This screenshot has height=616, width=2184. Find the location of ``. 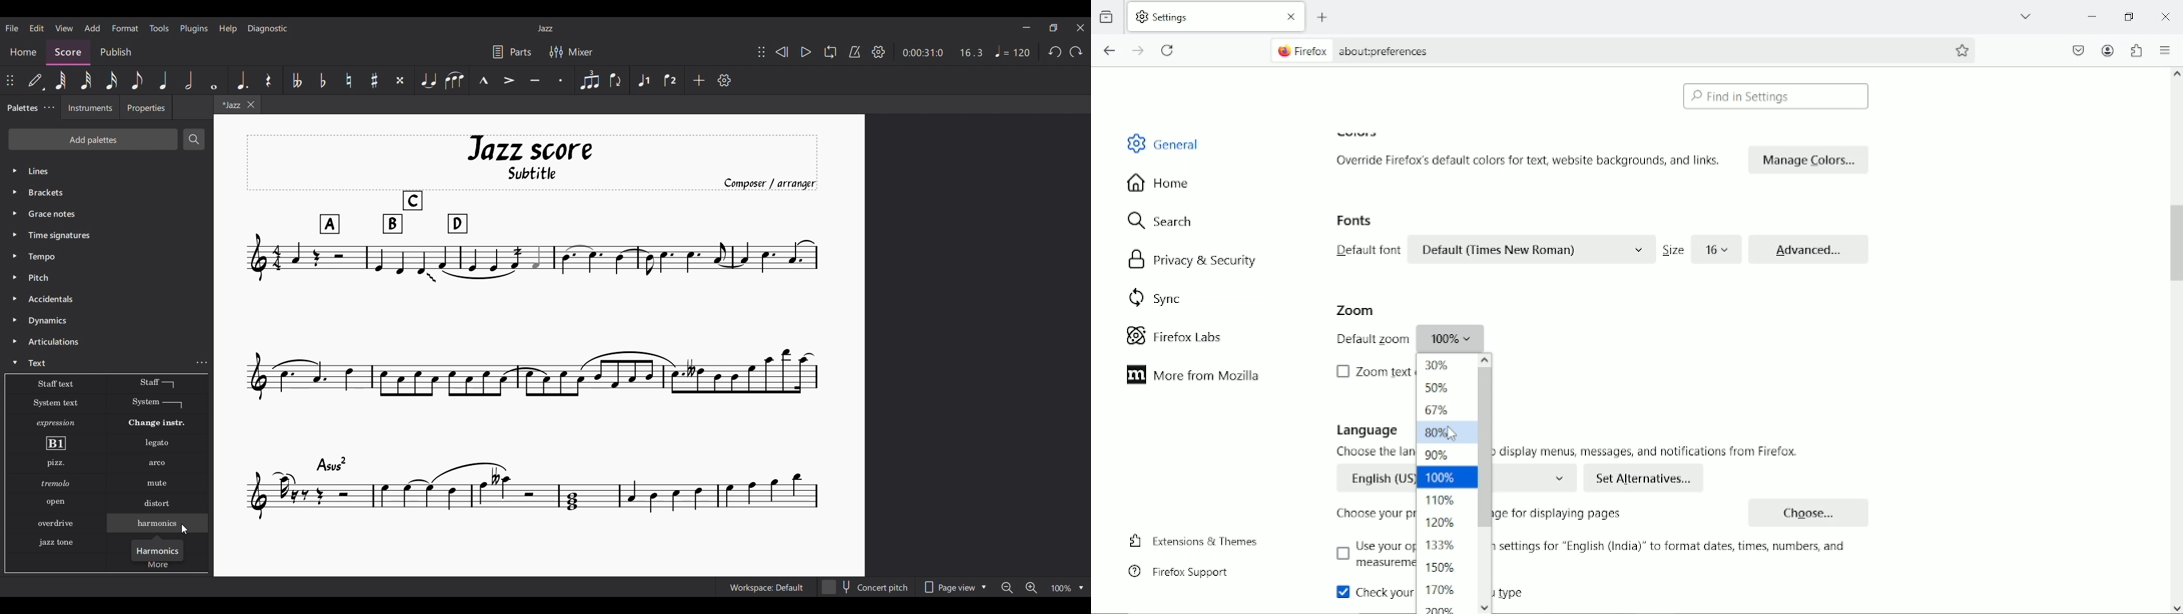

 is located at coordinates (53, 503).